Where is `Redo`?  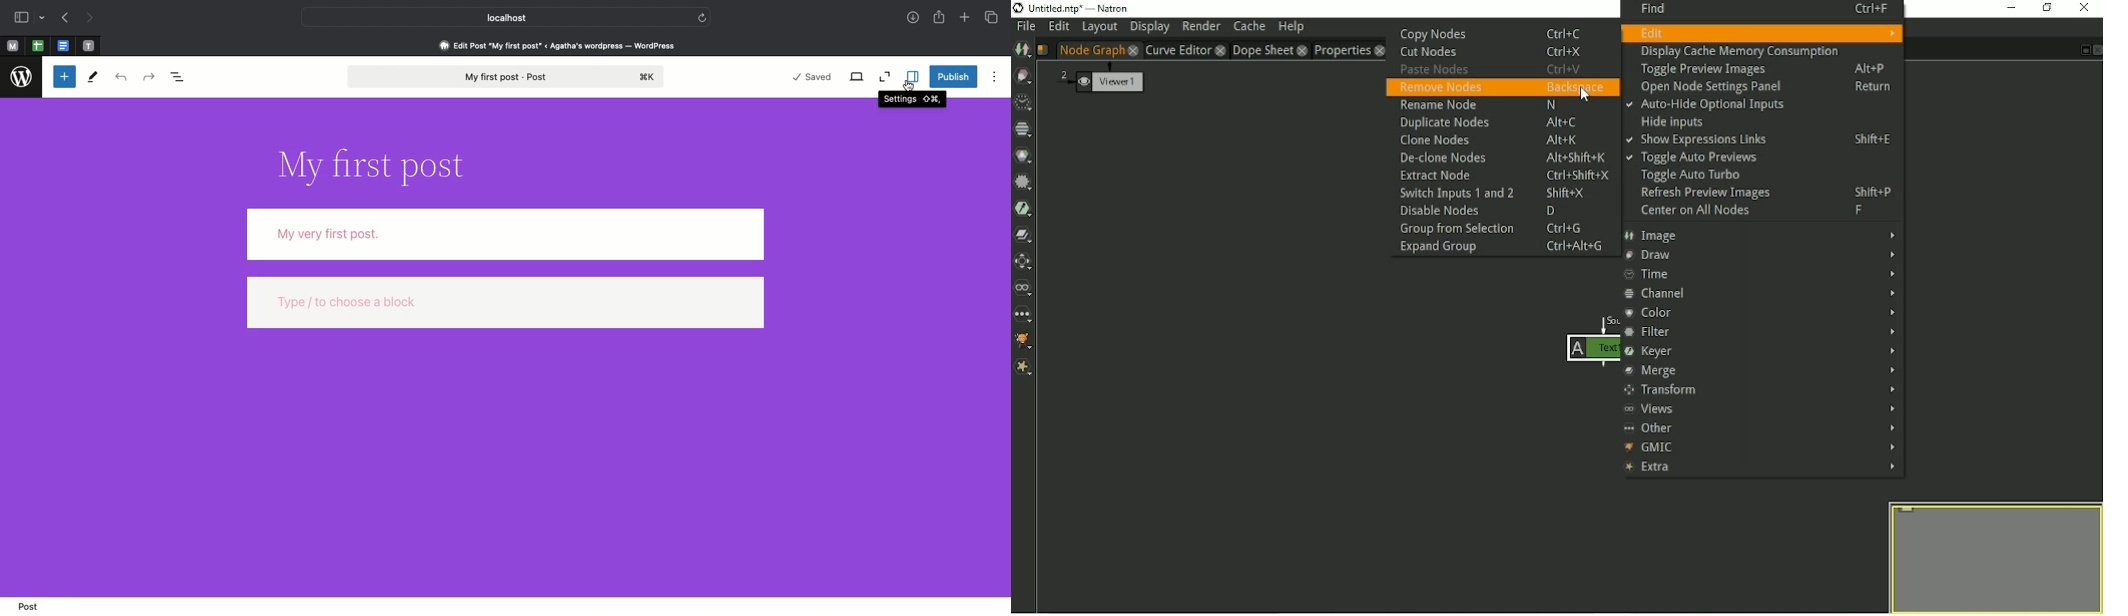
Redo is located at coordinates (148, 77).